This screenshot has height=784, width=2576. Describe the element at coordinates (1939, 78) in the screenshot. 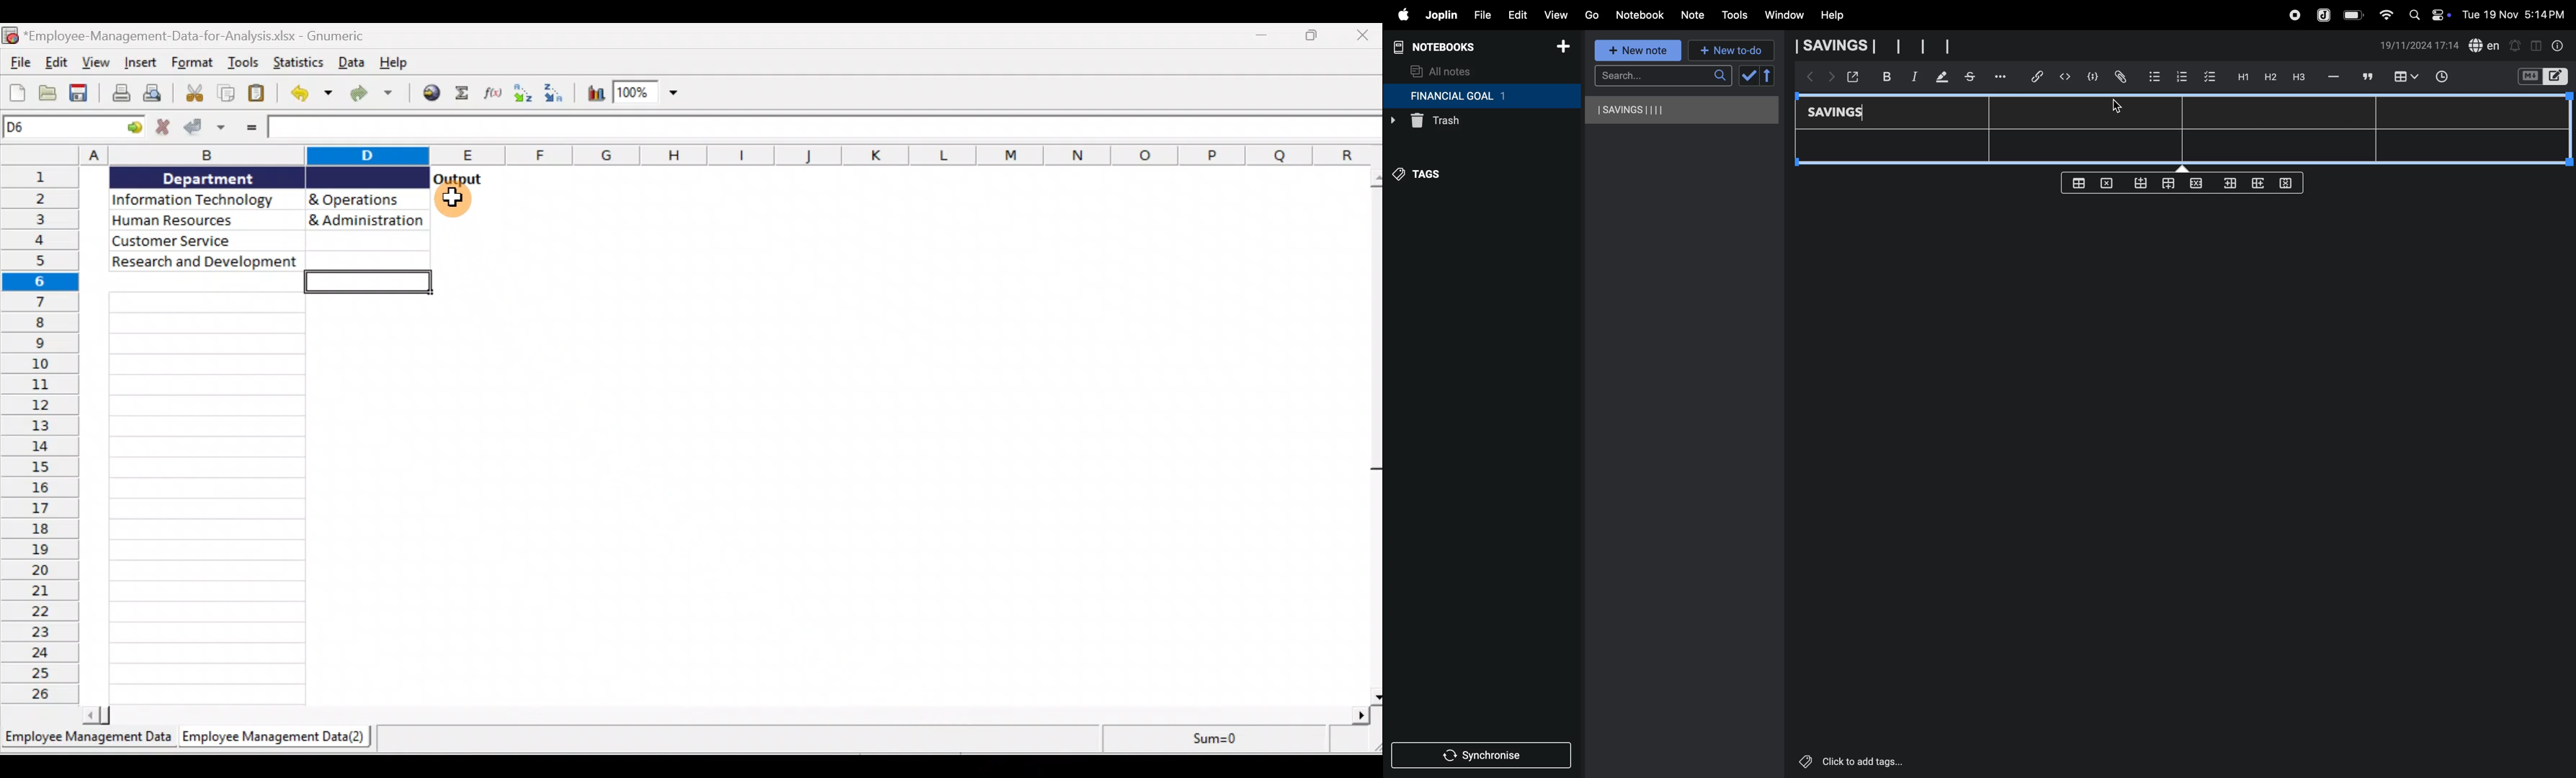

I see `mark` at that location.